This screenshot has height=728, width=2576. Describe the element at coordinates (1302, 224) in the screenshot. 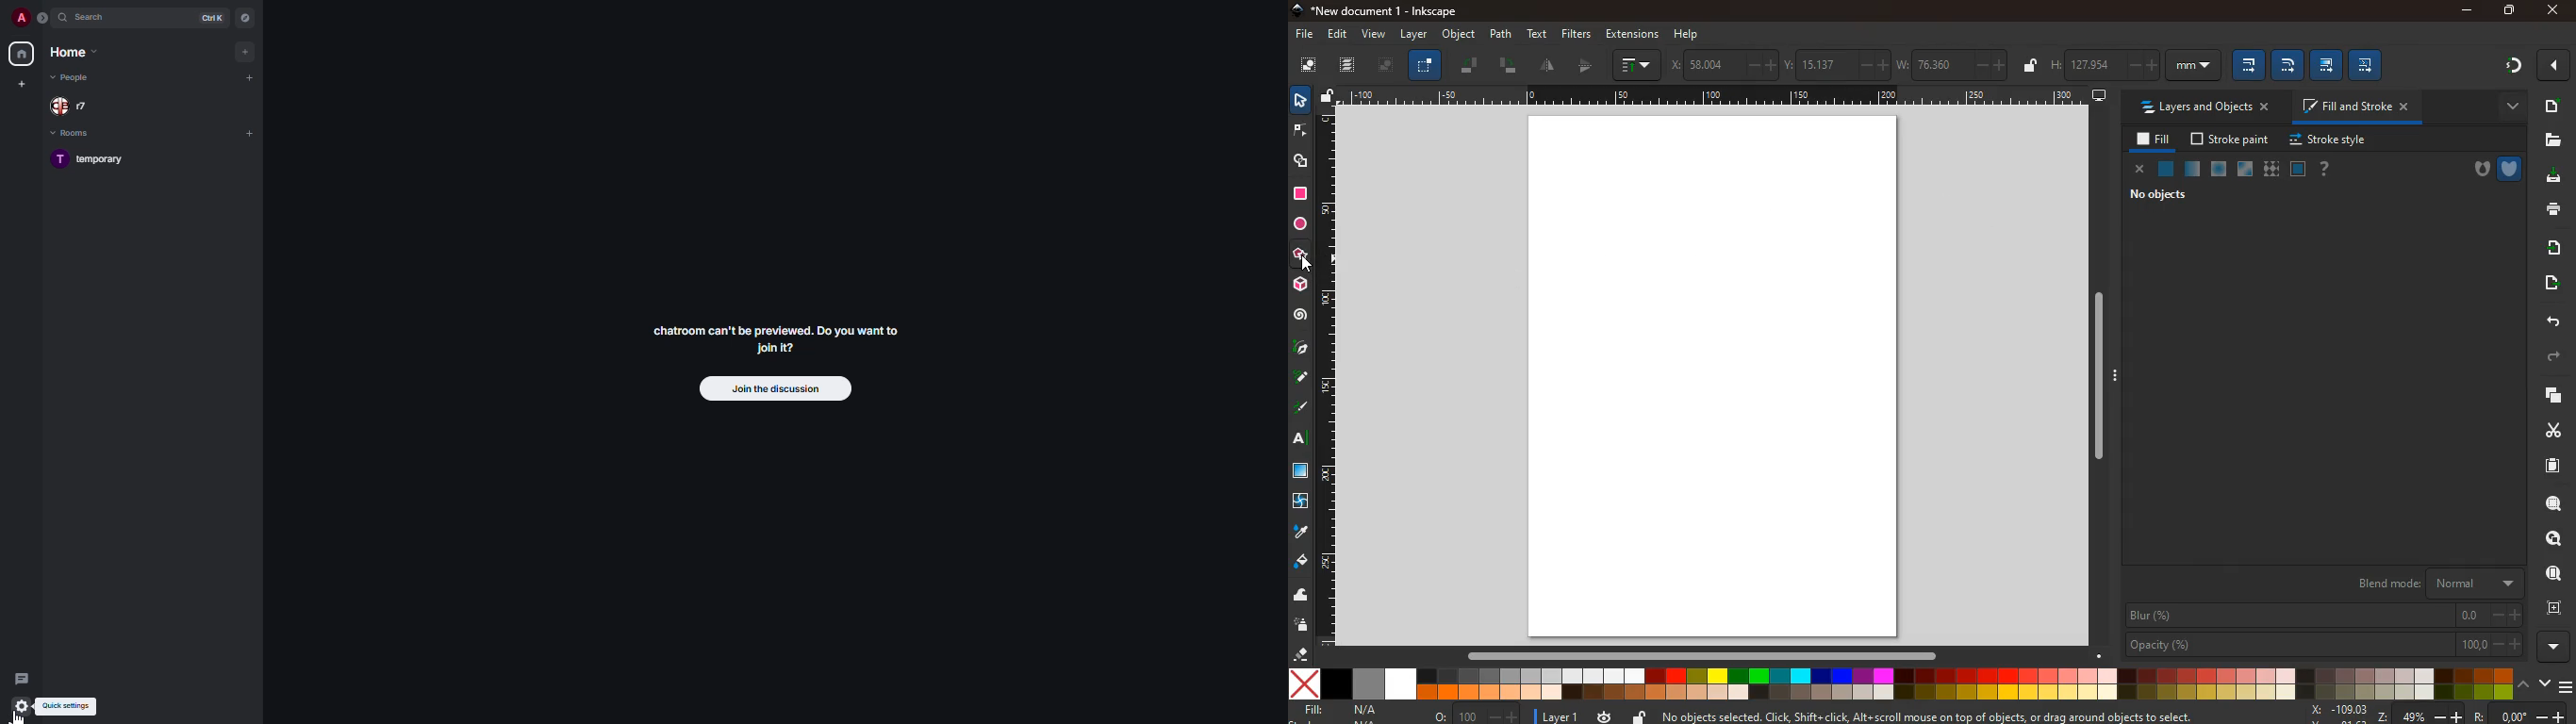

I see `circle` at that location.